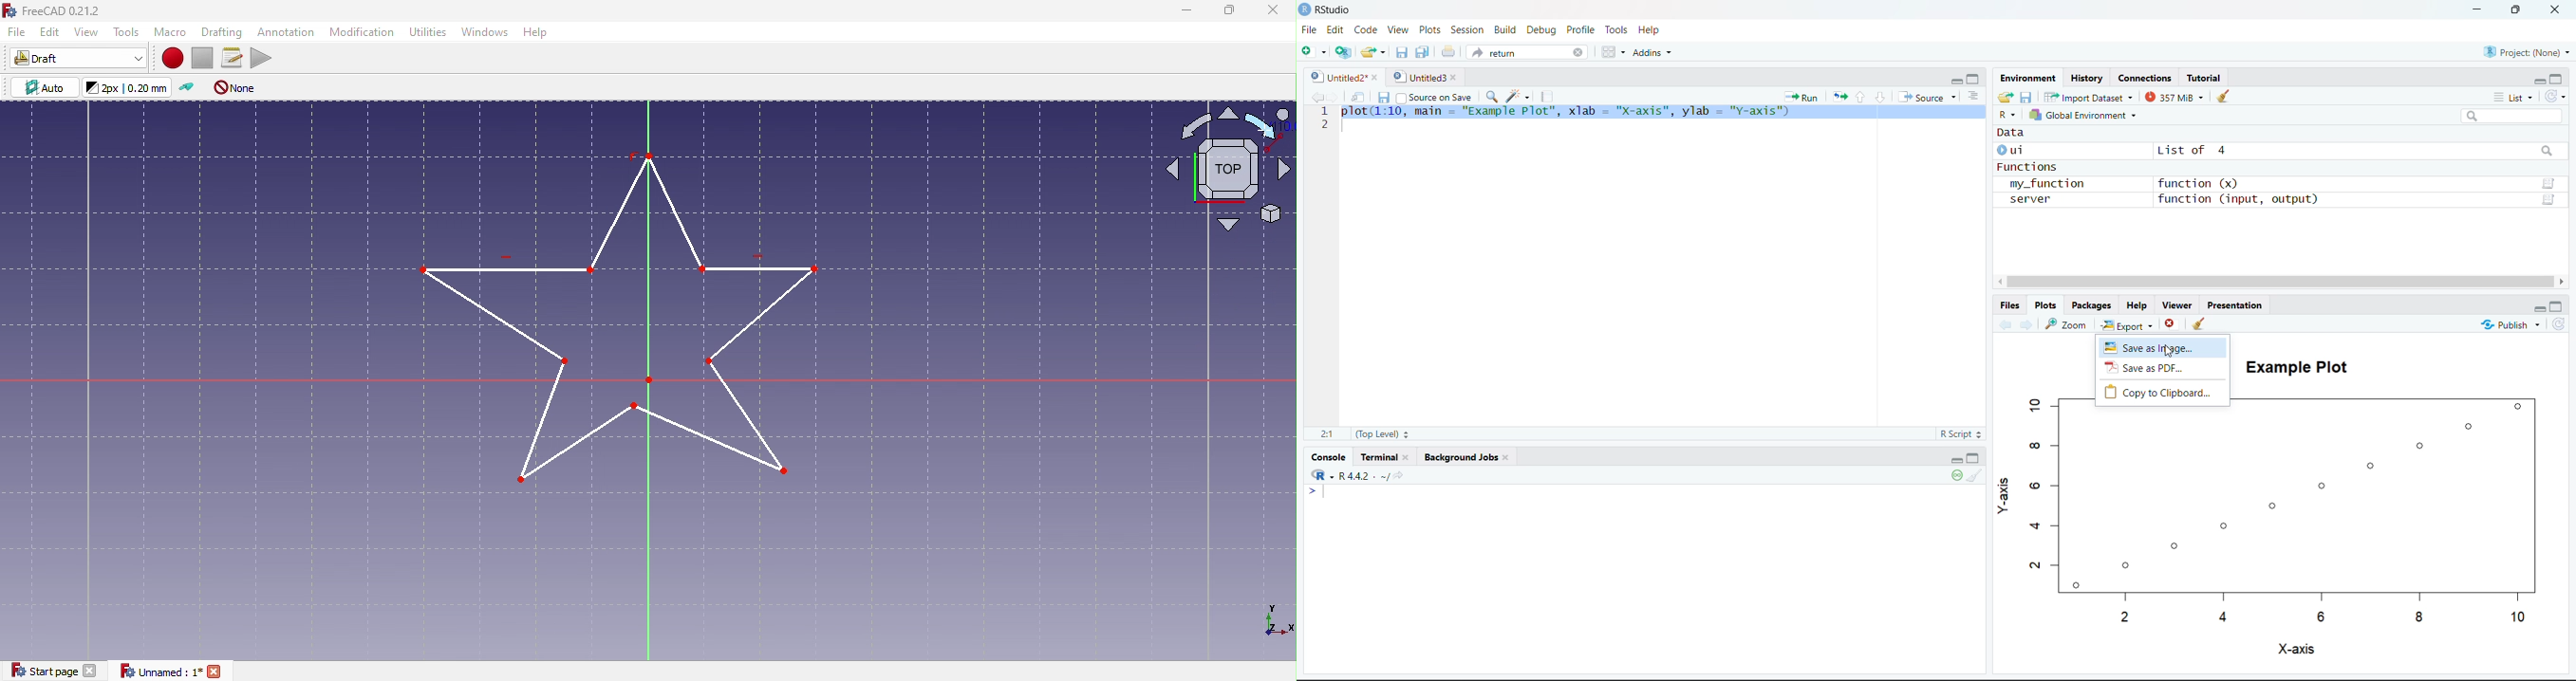 Image resolution: width=2576 pixels, height=700 pixels. Describe the element at coordinates (2175, 97) in the screenshot. I see `357kib used by R session (Source: Windows System)` at that location.